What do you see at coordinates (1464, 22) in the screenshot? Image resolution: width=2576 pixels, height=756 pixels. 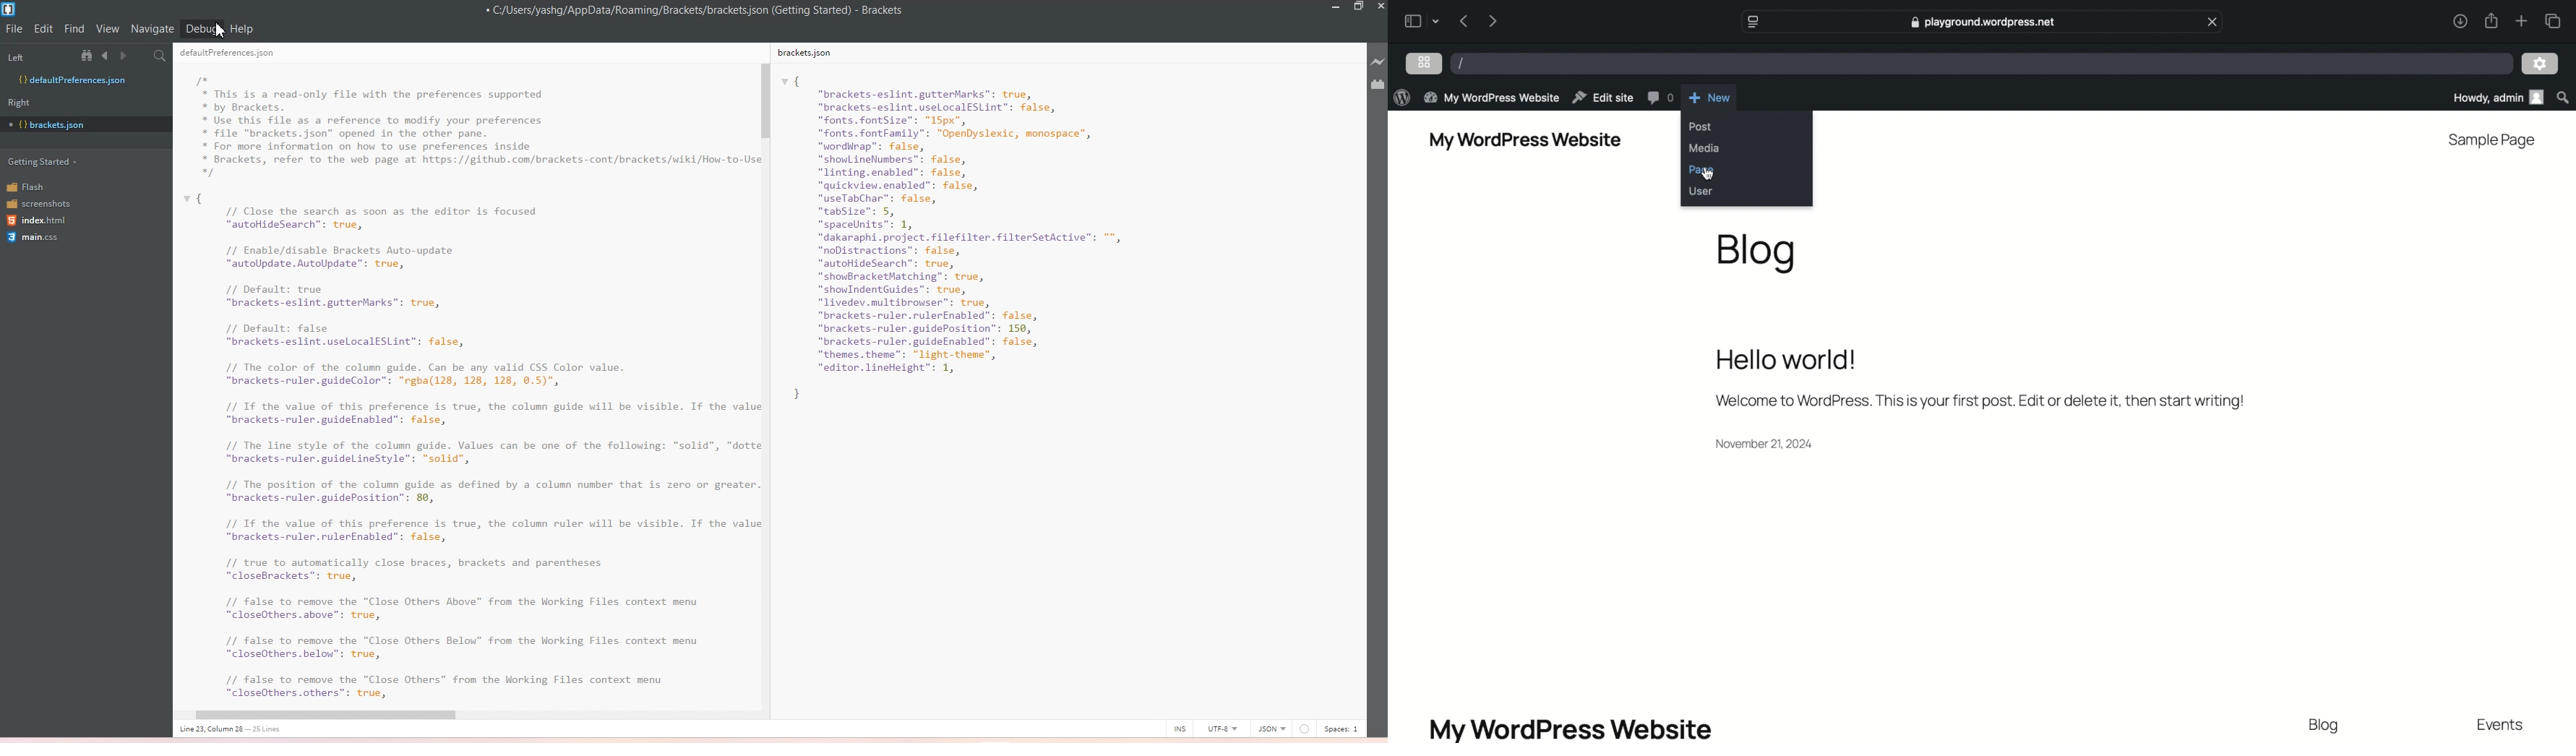 I see `previous page` at bounding box center [1464, 22].